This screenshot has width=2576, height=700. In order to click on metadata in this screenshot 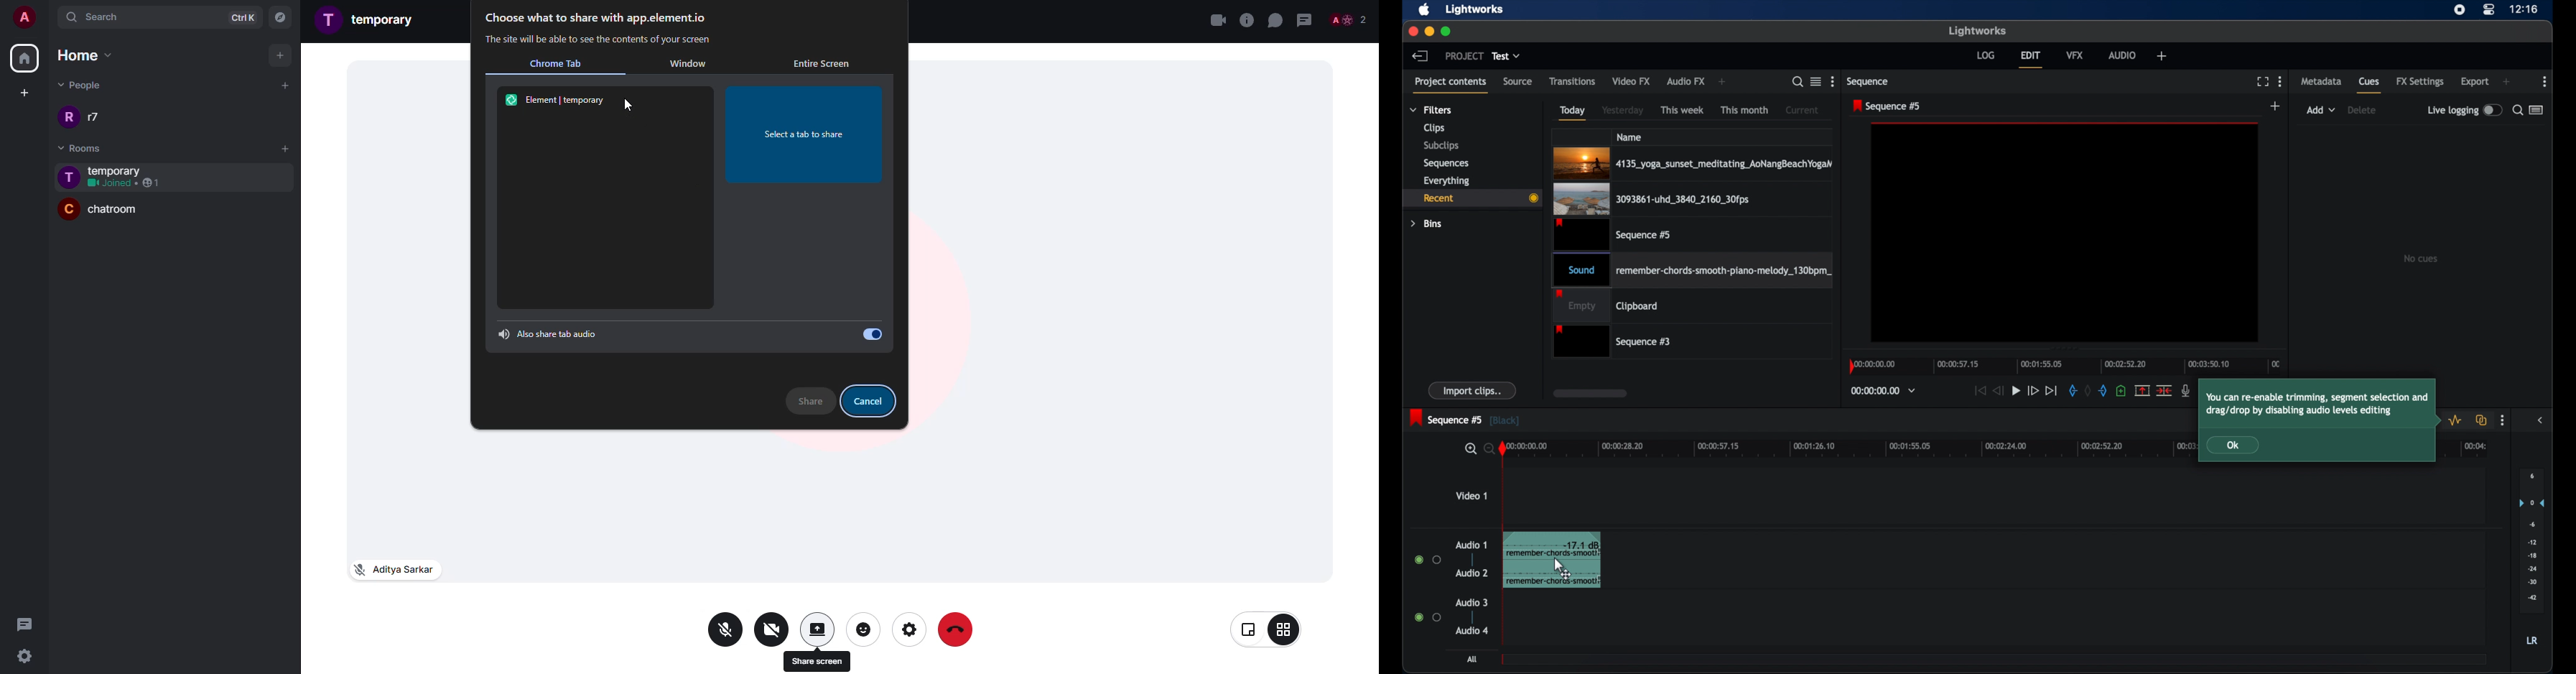, I will do `click(2321, 81)`.